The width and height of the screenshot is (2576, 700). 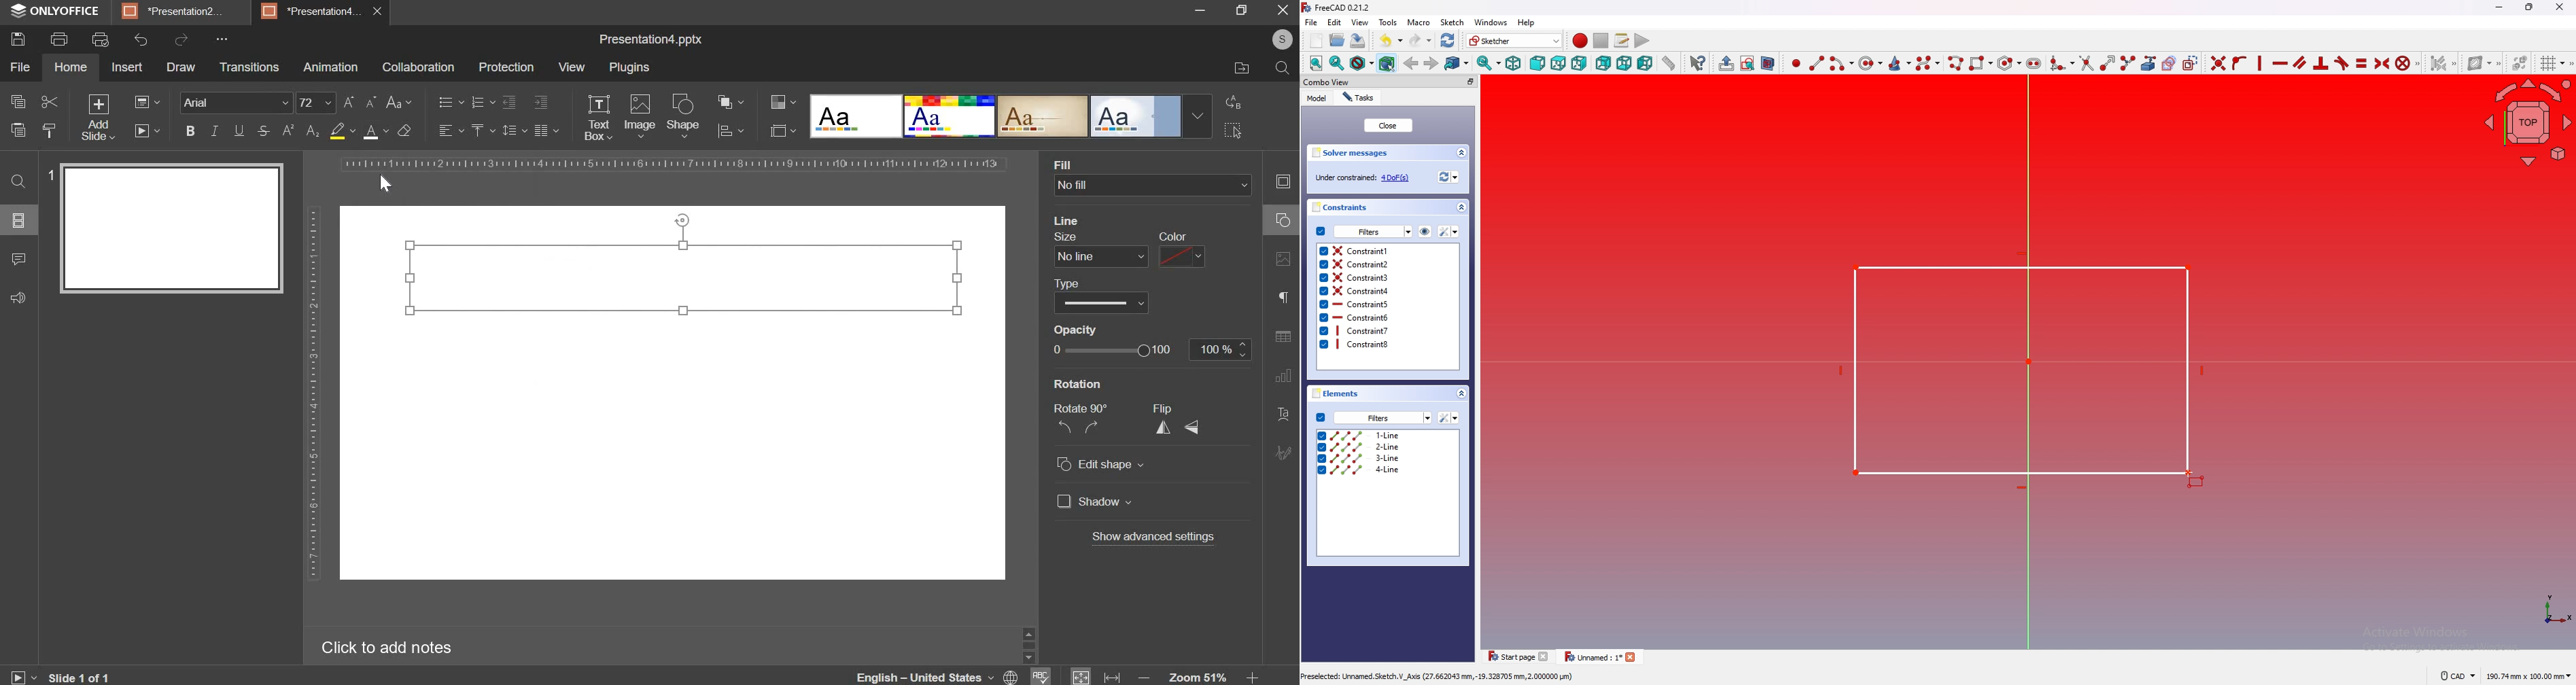 I want to click on font size, so click(x=315, y=103).